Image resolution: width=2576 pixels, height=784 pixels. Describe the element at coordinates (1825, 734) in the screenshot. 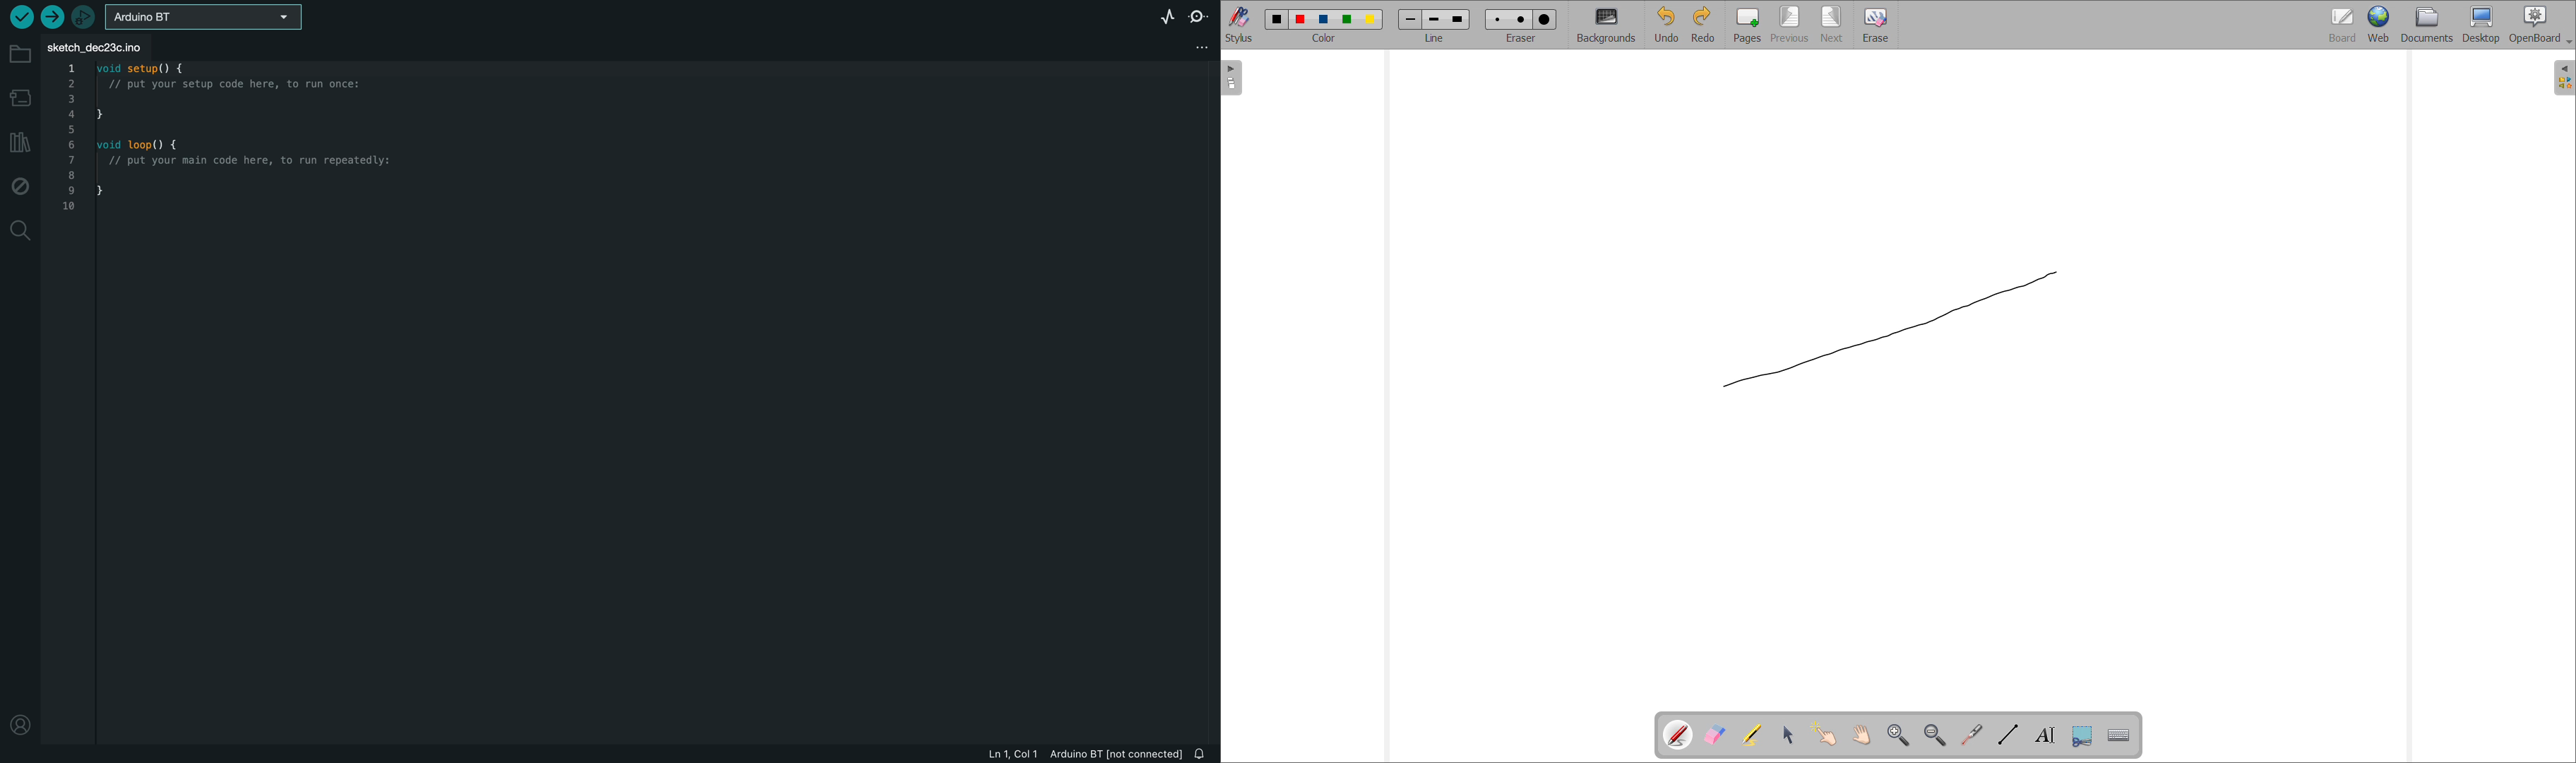

I see `interact with items` at that location.